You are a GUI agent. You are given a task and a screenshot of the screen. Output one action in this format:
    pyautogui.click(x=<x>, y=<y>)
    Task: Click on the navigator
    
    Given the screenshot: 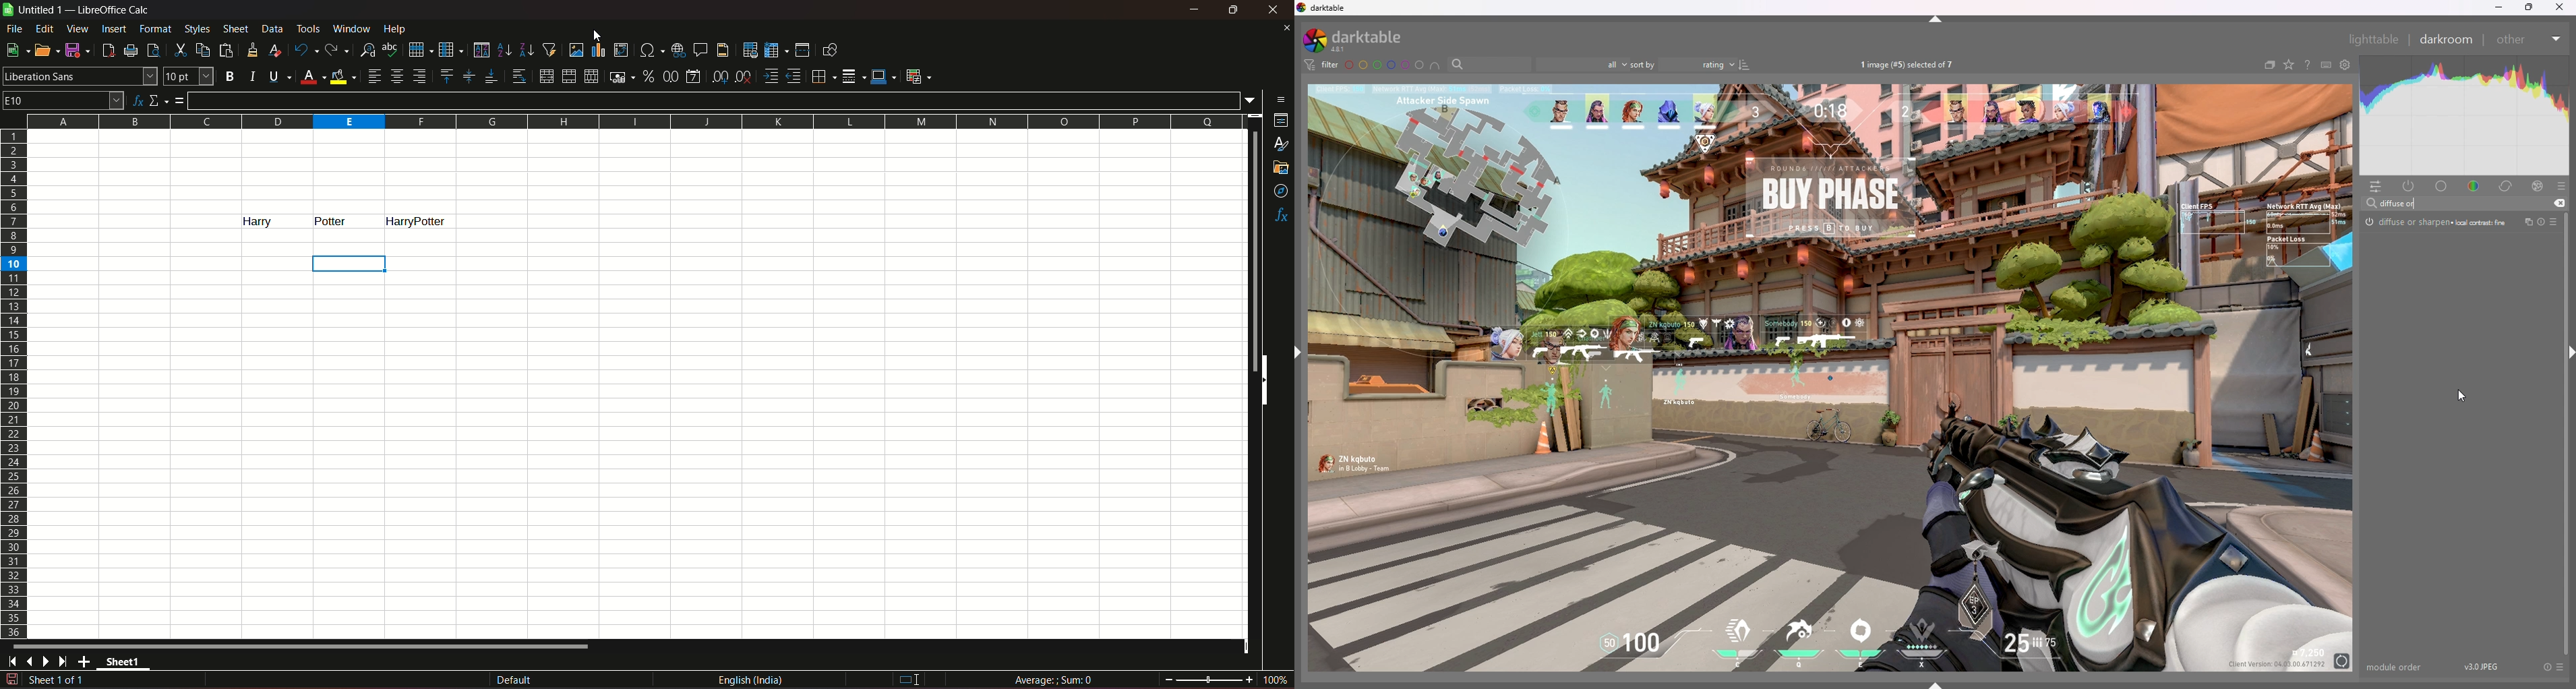 What is the action you would take?
    pyautogui.click(x=1282, y=192)
    